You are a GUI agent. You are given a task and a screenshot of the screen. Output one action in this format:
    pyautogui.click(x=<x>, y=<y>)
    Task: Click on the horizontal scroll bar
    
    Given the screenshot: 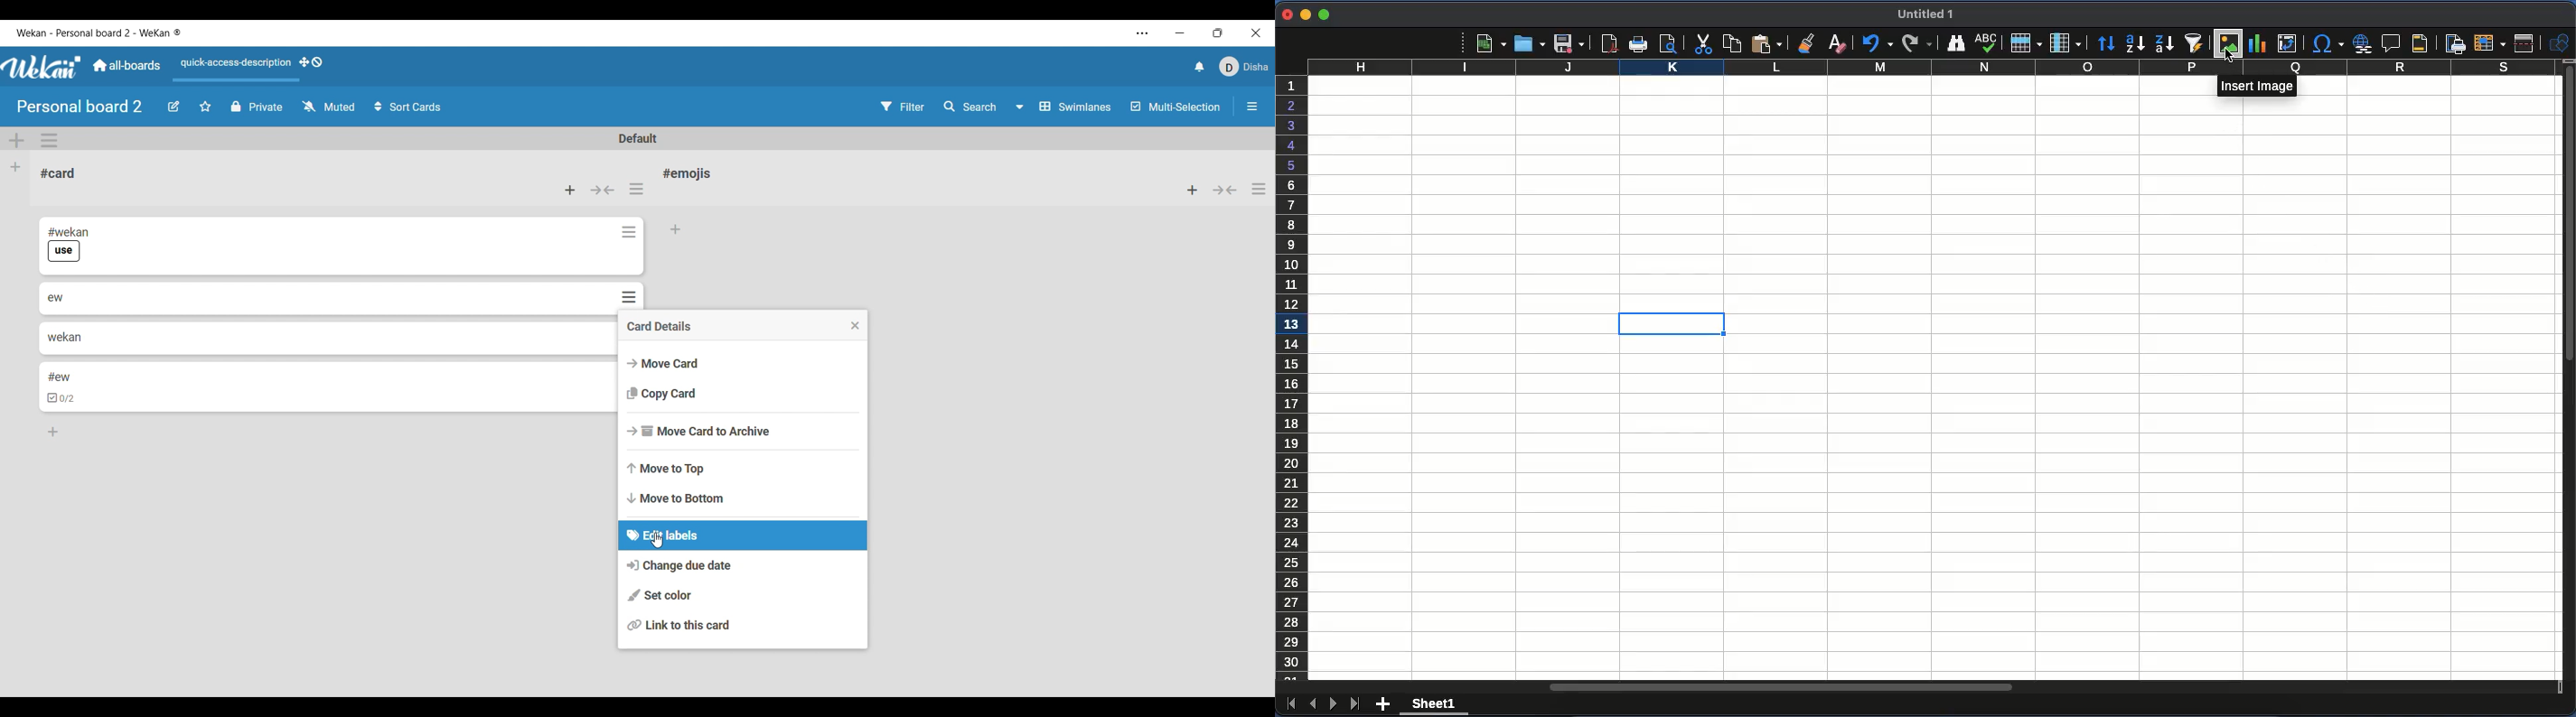 What is the action you would take?
    pyautogui.click(x=1783, y=687)
    